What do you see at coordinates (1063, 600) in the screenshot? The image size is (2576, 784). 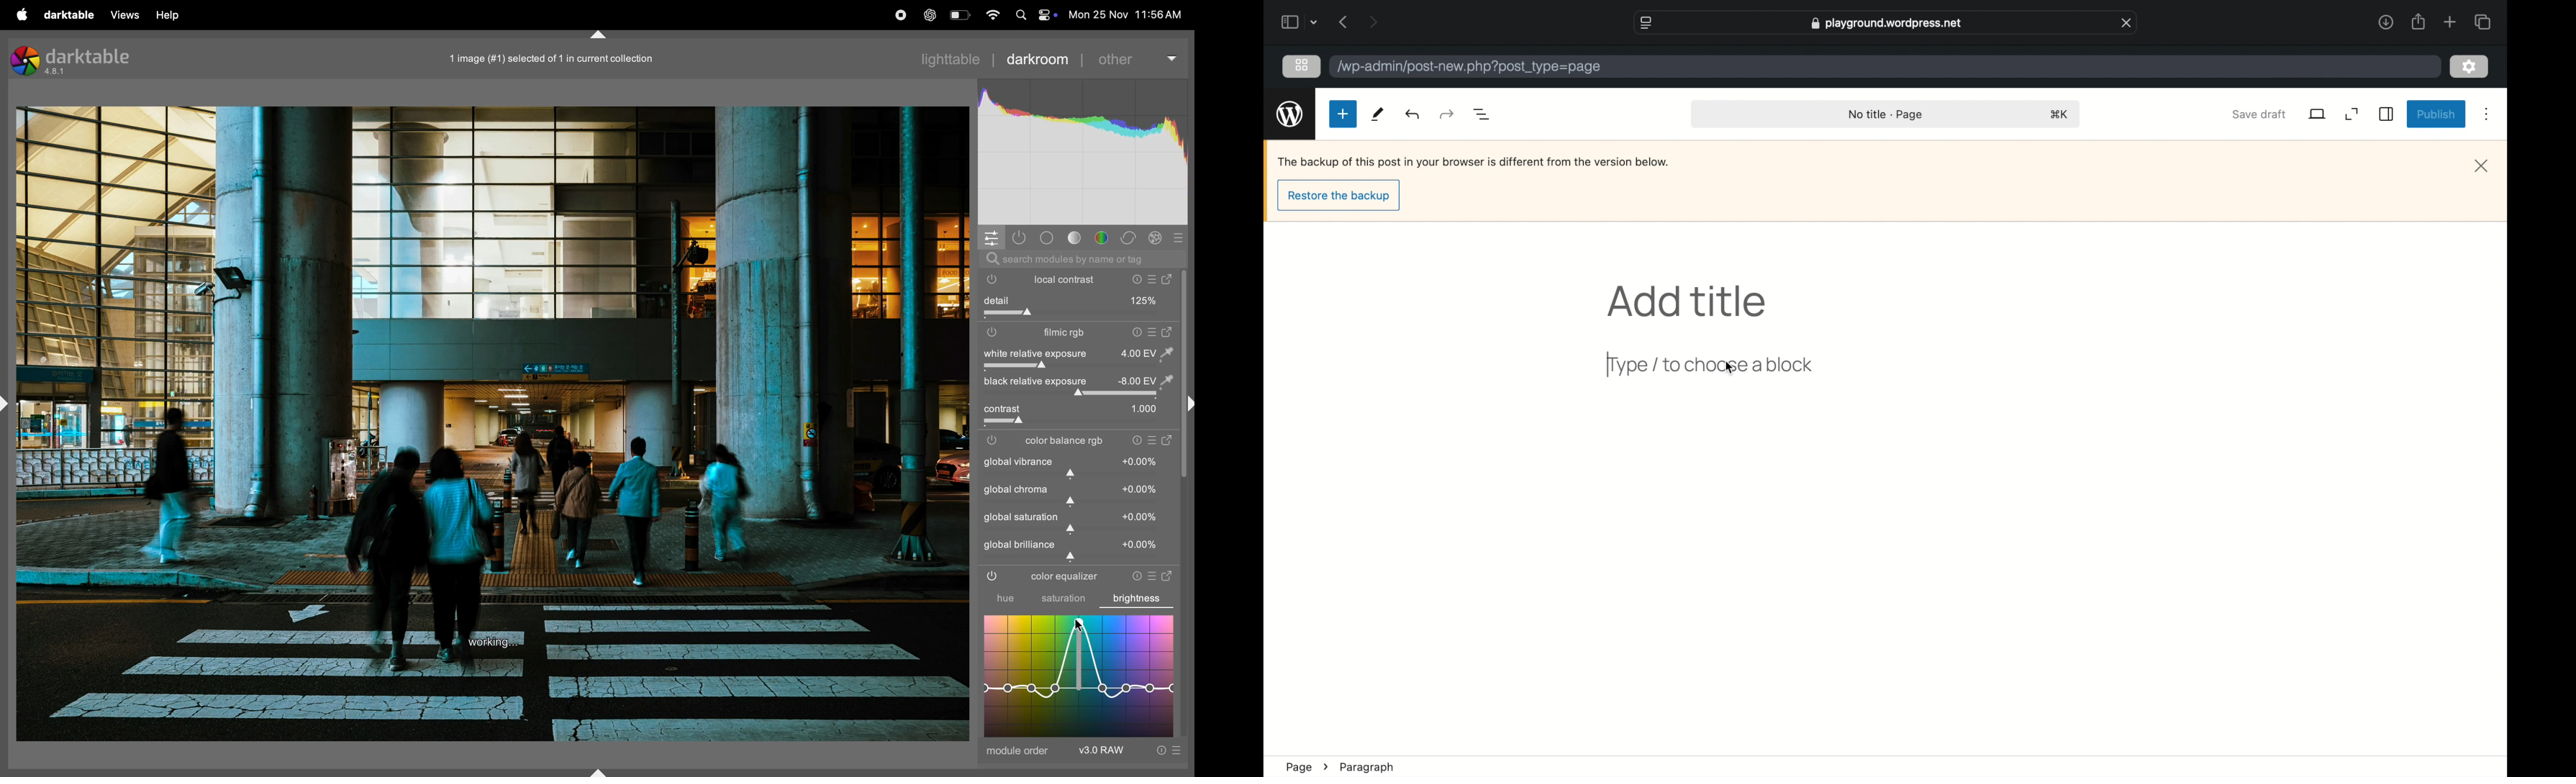 I see `saturation` at bounding box center [1063, 600].